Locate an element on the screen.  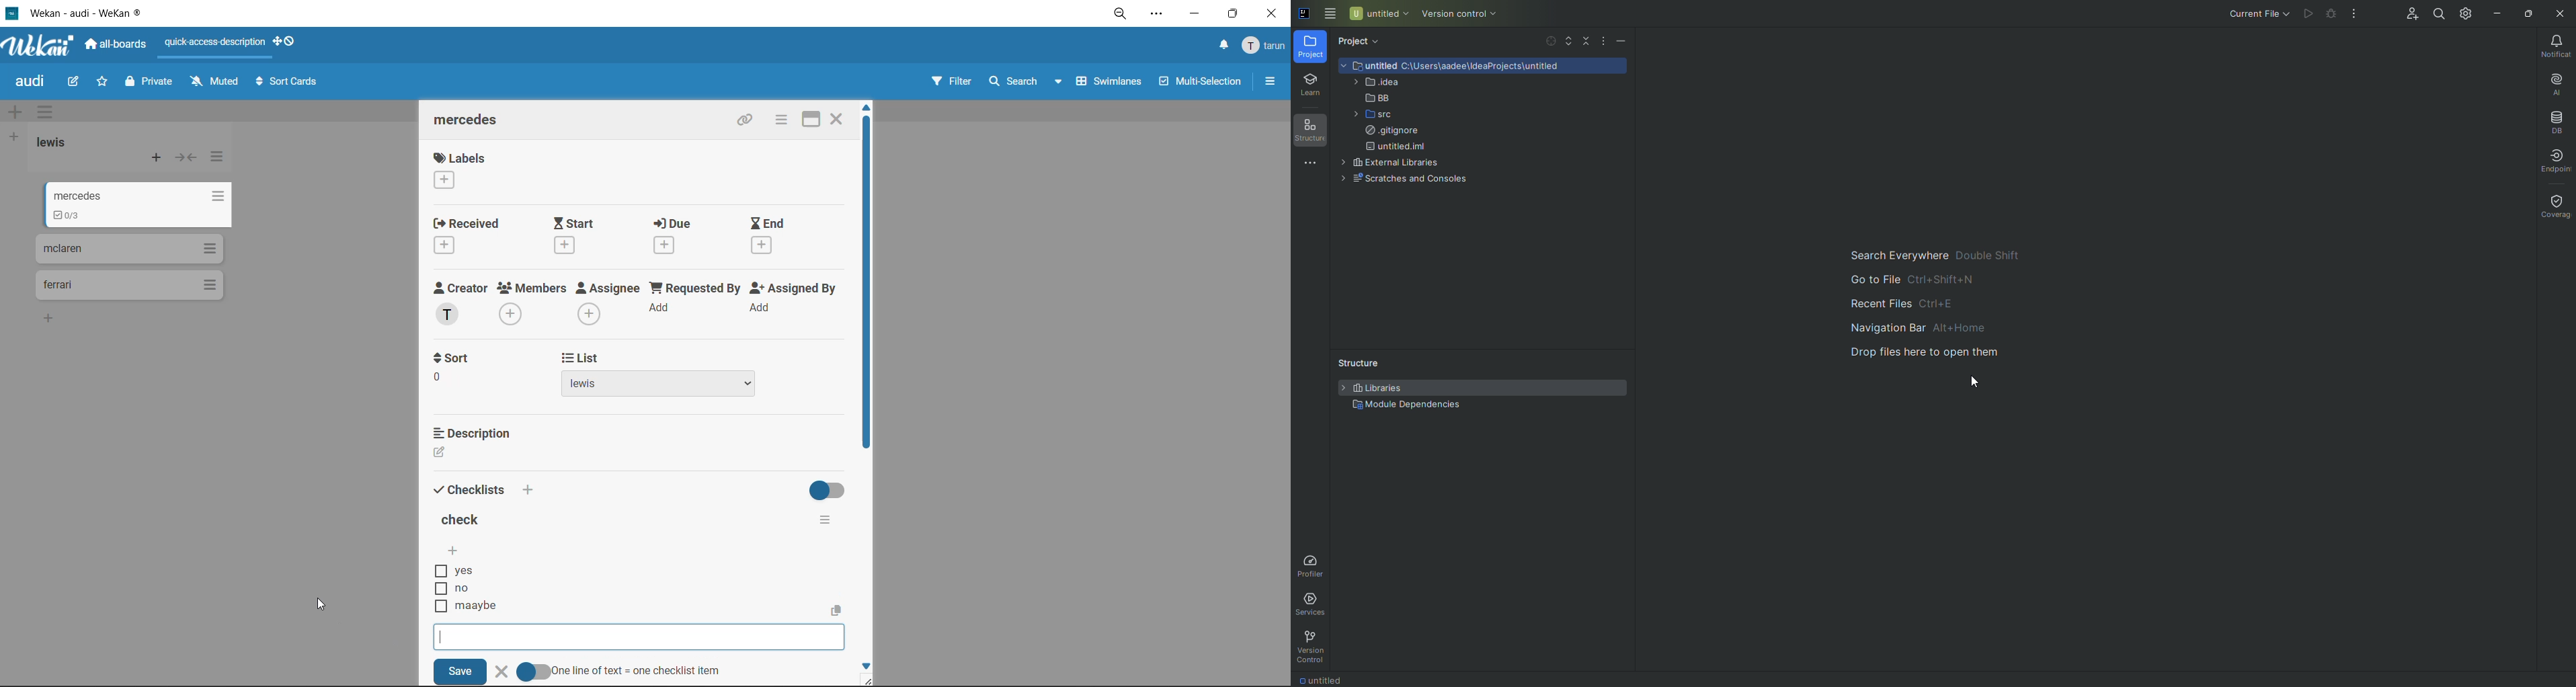
add card is located at coordinates (153, 159).